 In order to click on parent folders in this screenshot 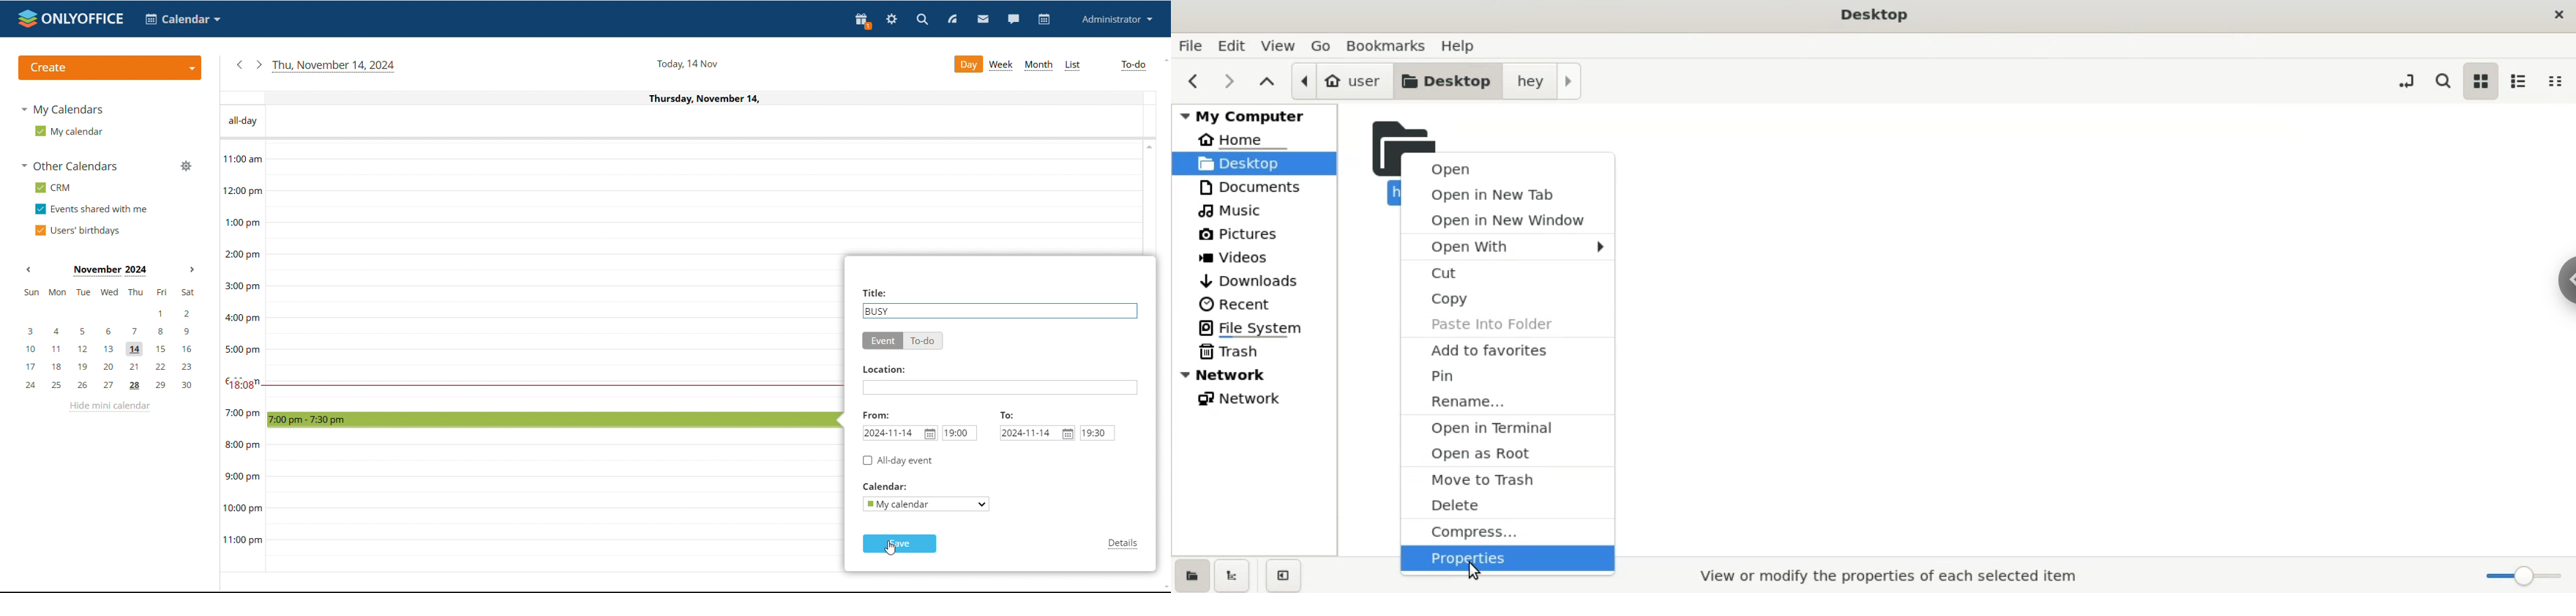, I will do `click(1270, 83)`.